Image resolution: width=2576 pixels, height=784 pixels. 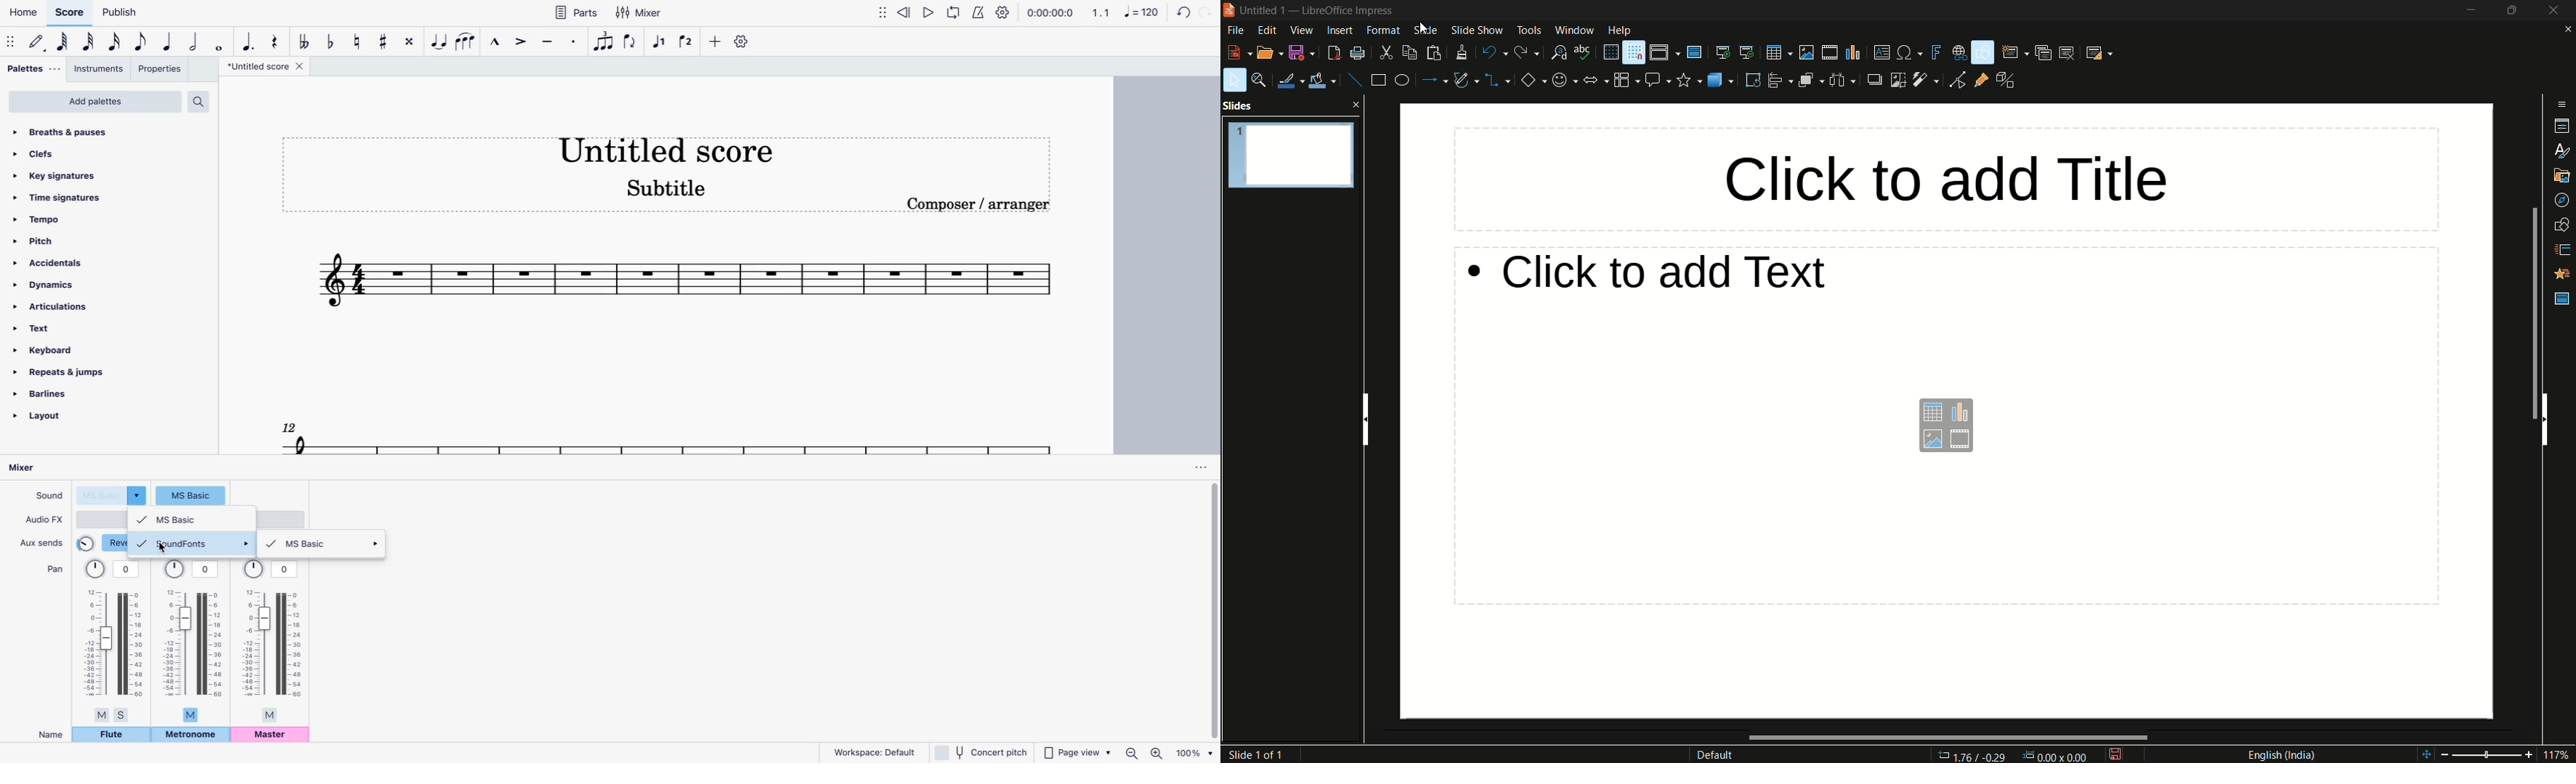 I want to click on settings, so click(x=743, y=41).